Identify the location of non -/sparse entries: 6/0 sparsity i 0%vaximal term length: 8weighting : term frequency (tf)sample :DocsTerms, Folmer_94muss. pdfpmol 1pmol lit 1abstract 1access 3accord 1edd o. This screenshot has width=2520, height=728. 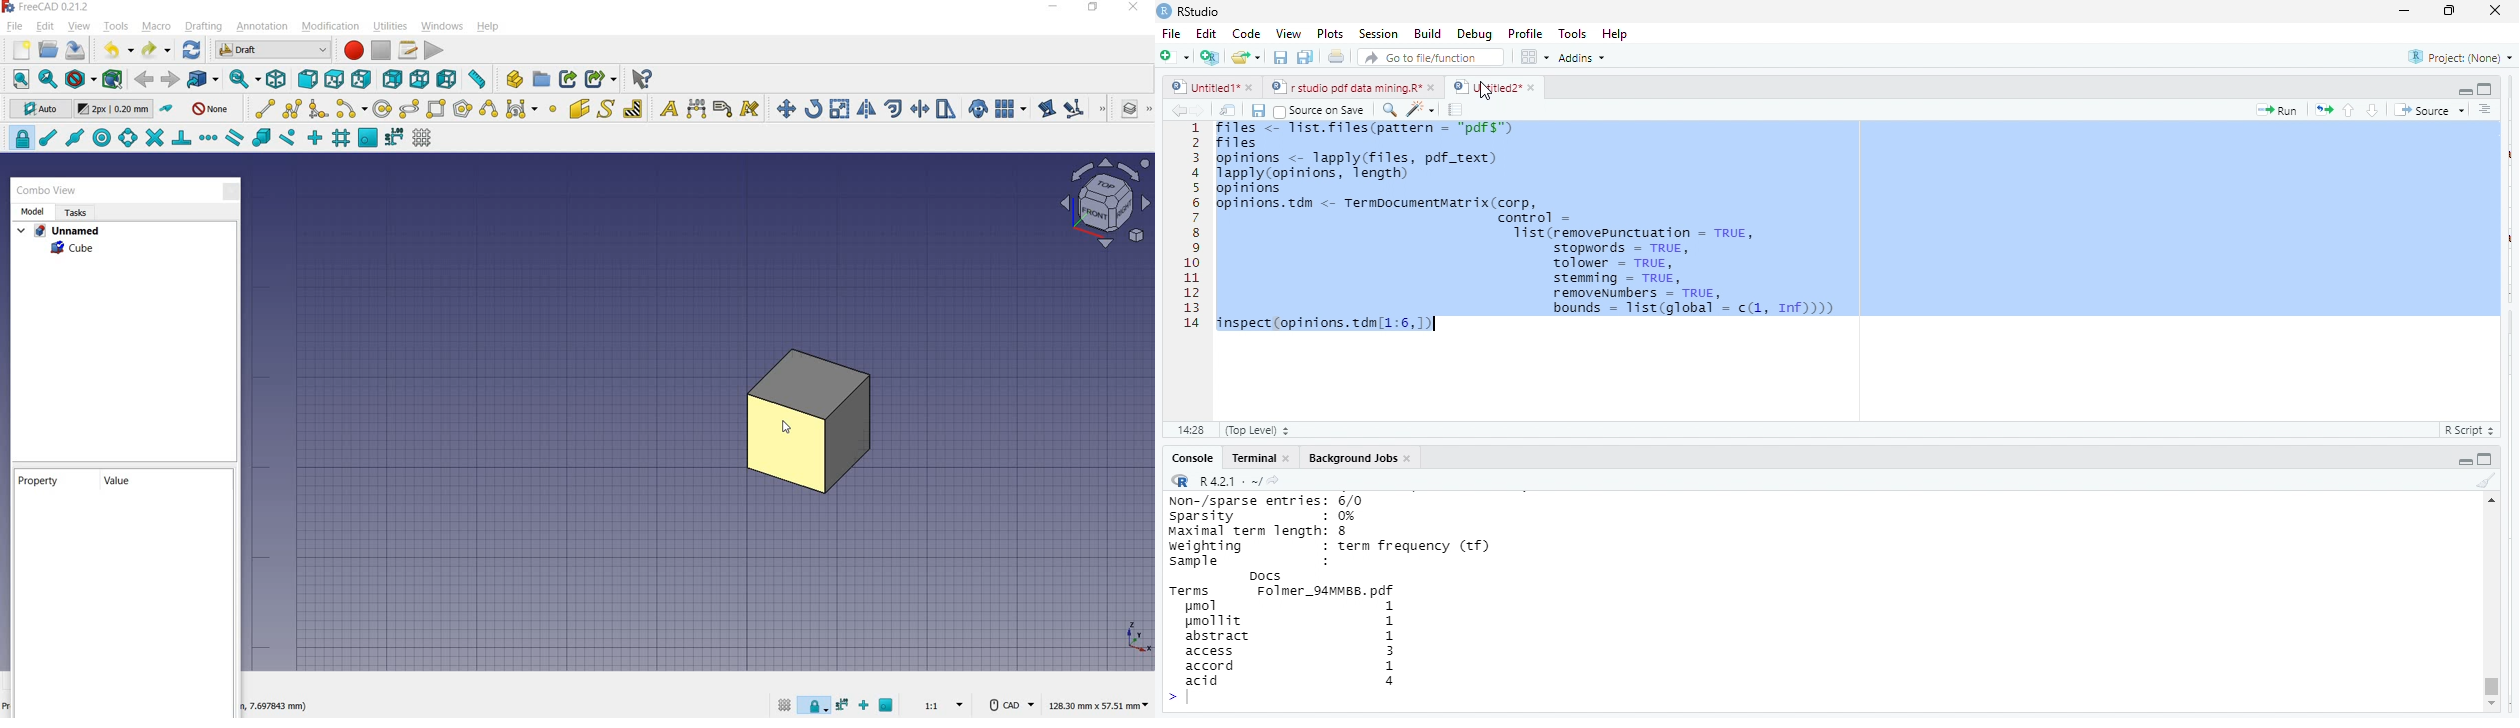
(1356, 603).